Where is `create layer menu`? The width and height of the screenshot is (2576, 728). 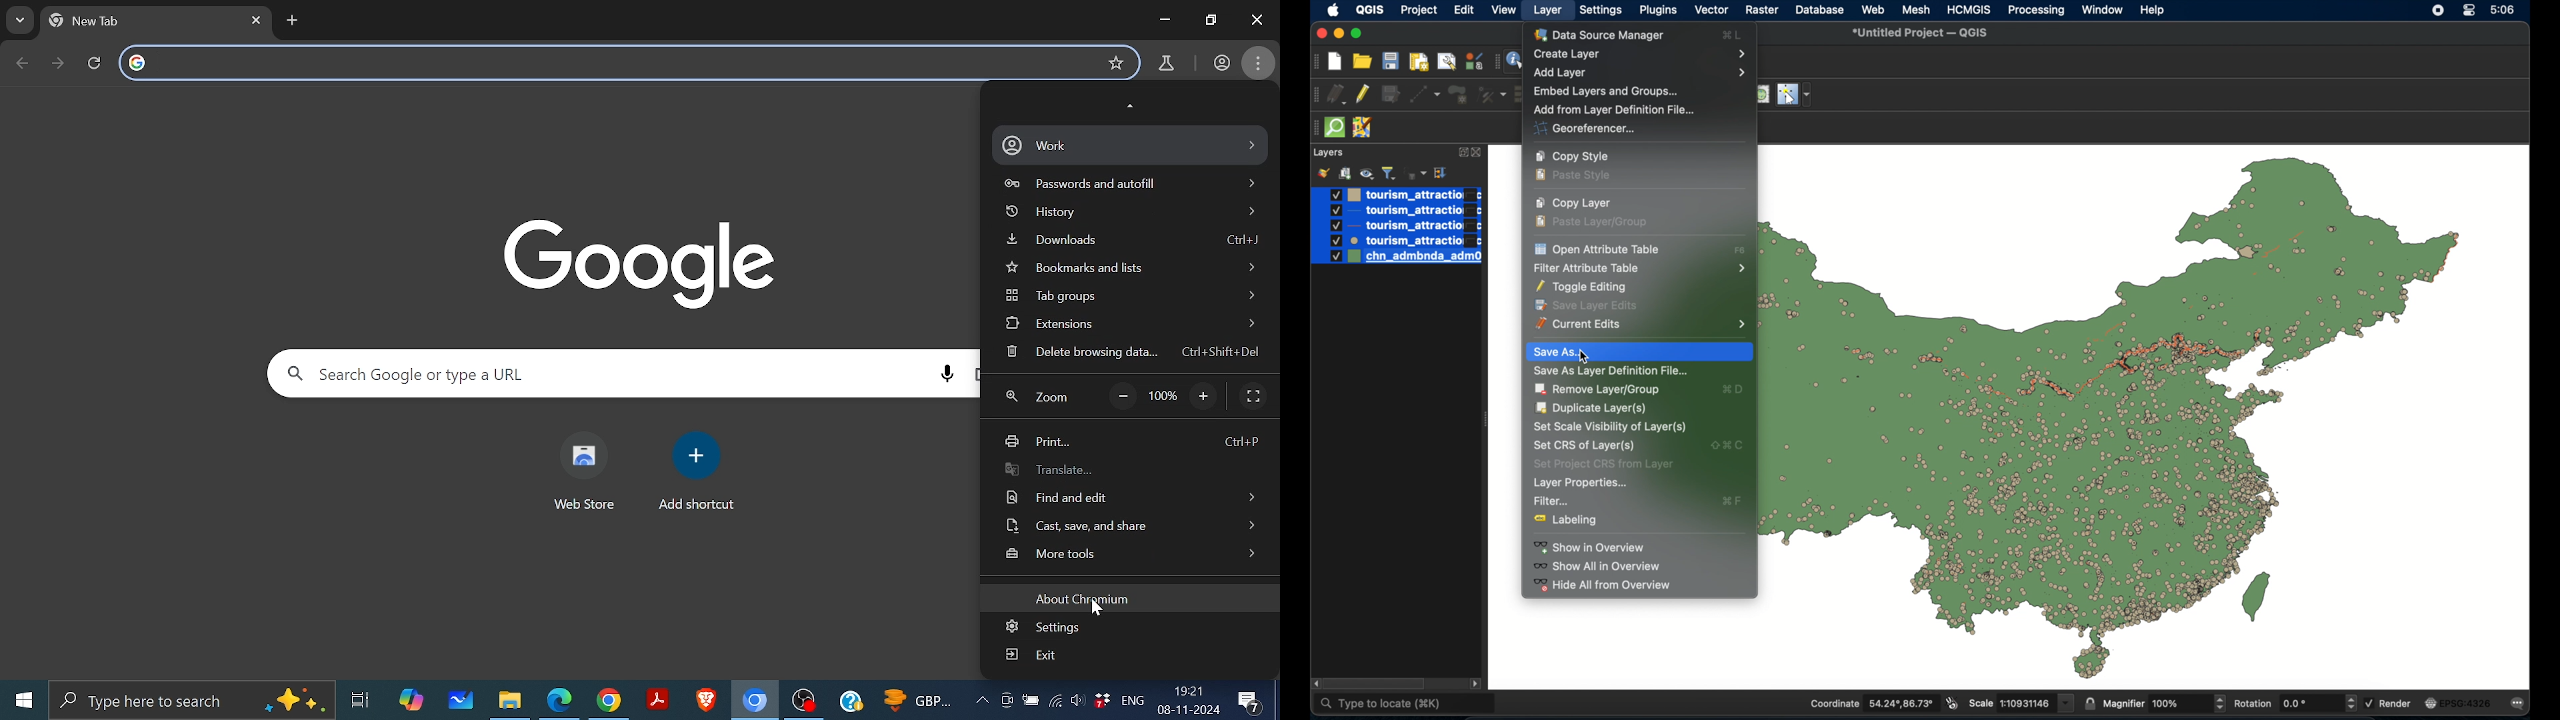 create layer menu is located at coordinates (1640, 55).